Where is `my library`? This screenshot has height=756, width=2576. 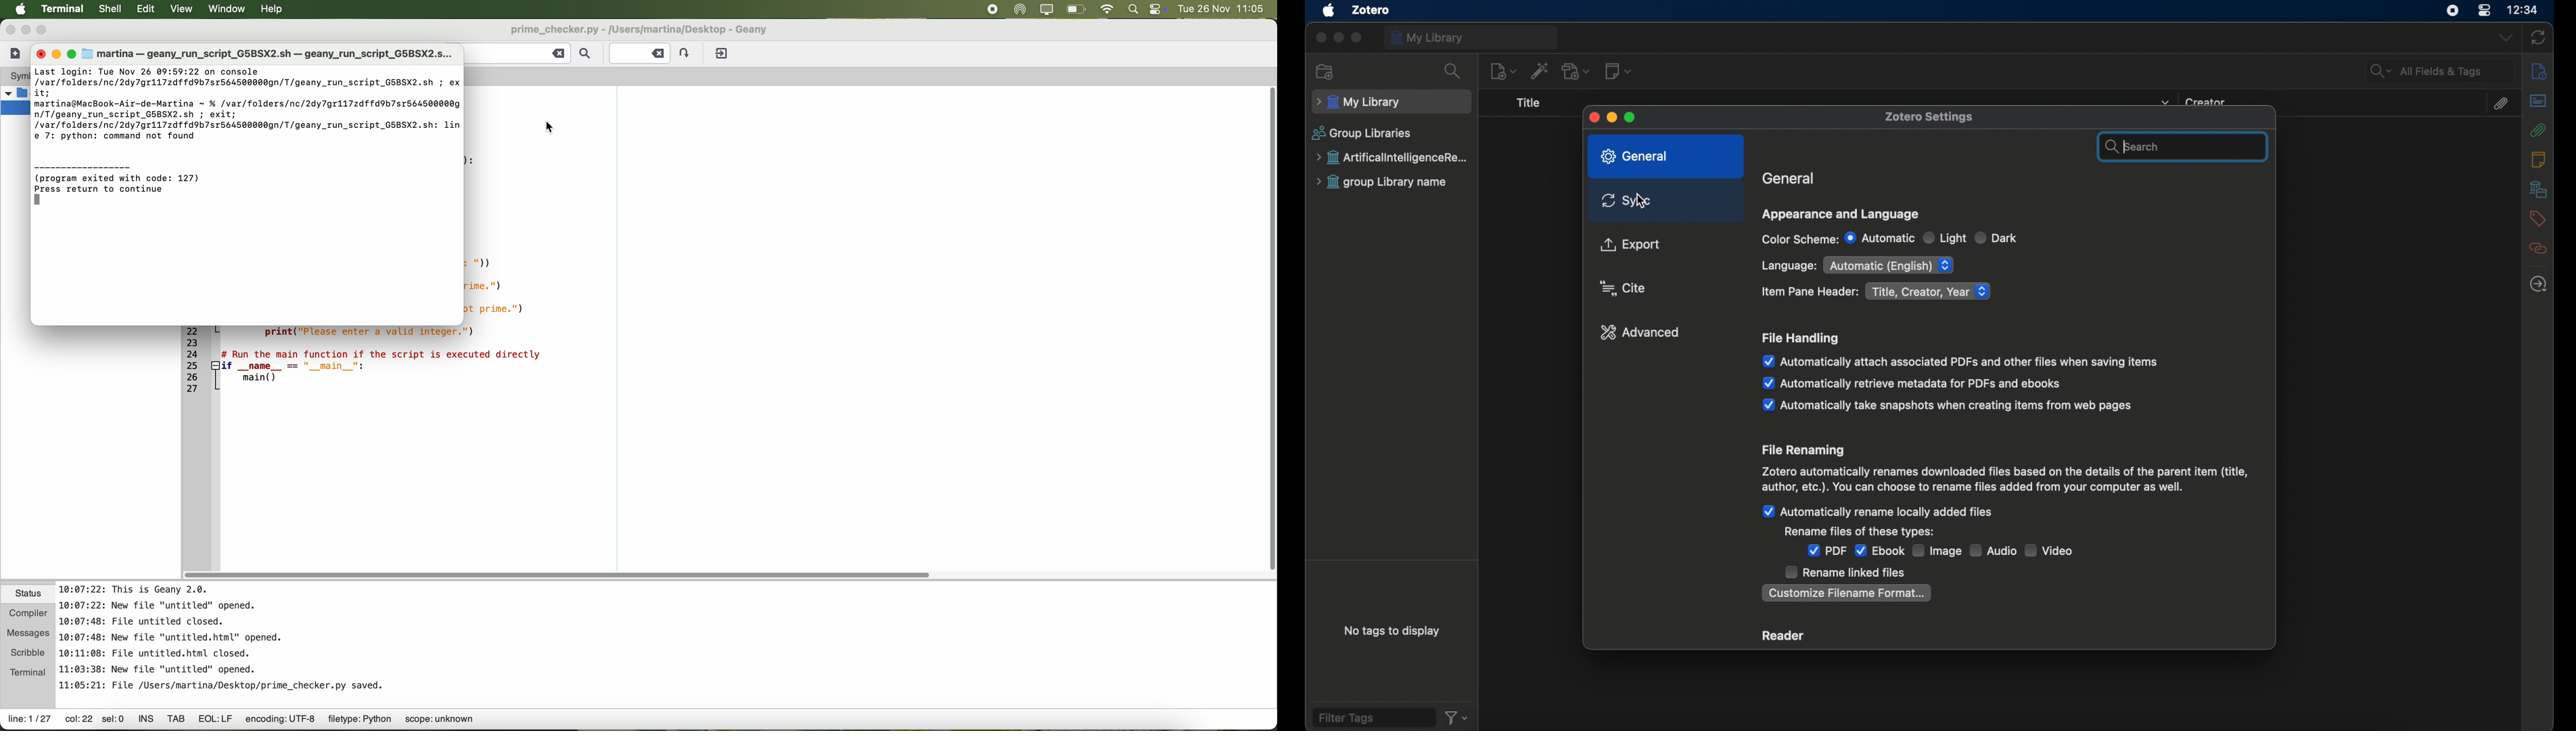
my library is located at coordinates (1391, 103).